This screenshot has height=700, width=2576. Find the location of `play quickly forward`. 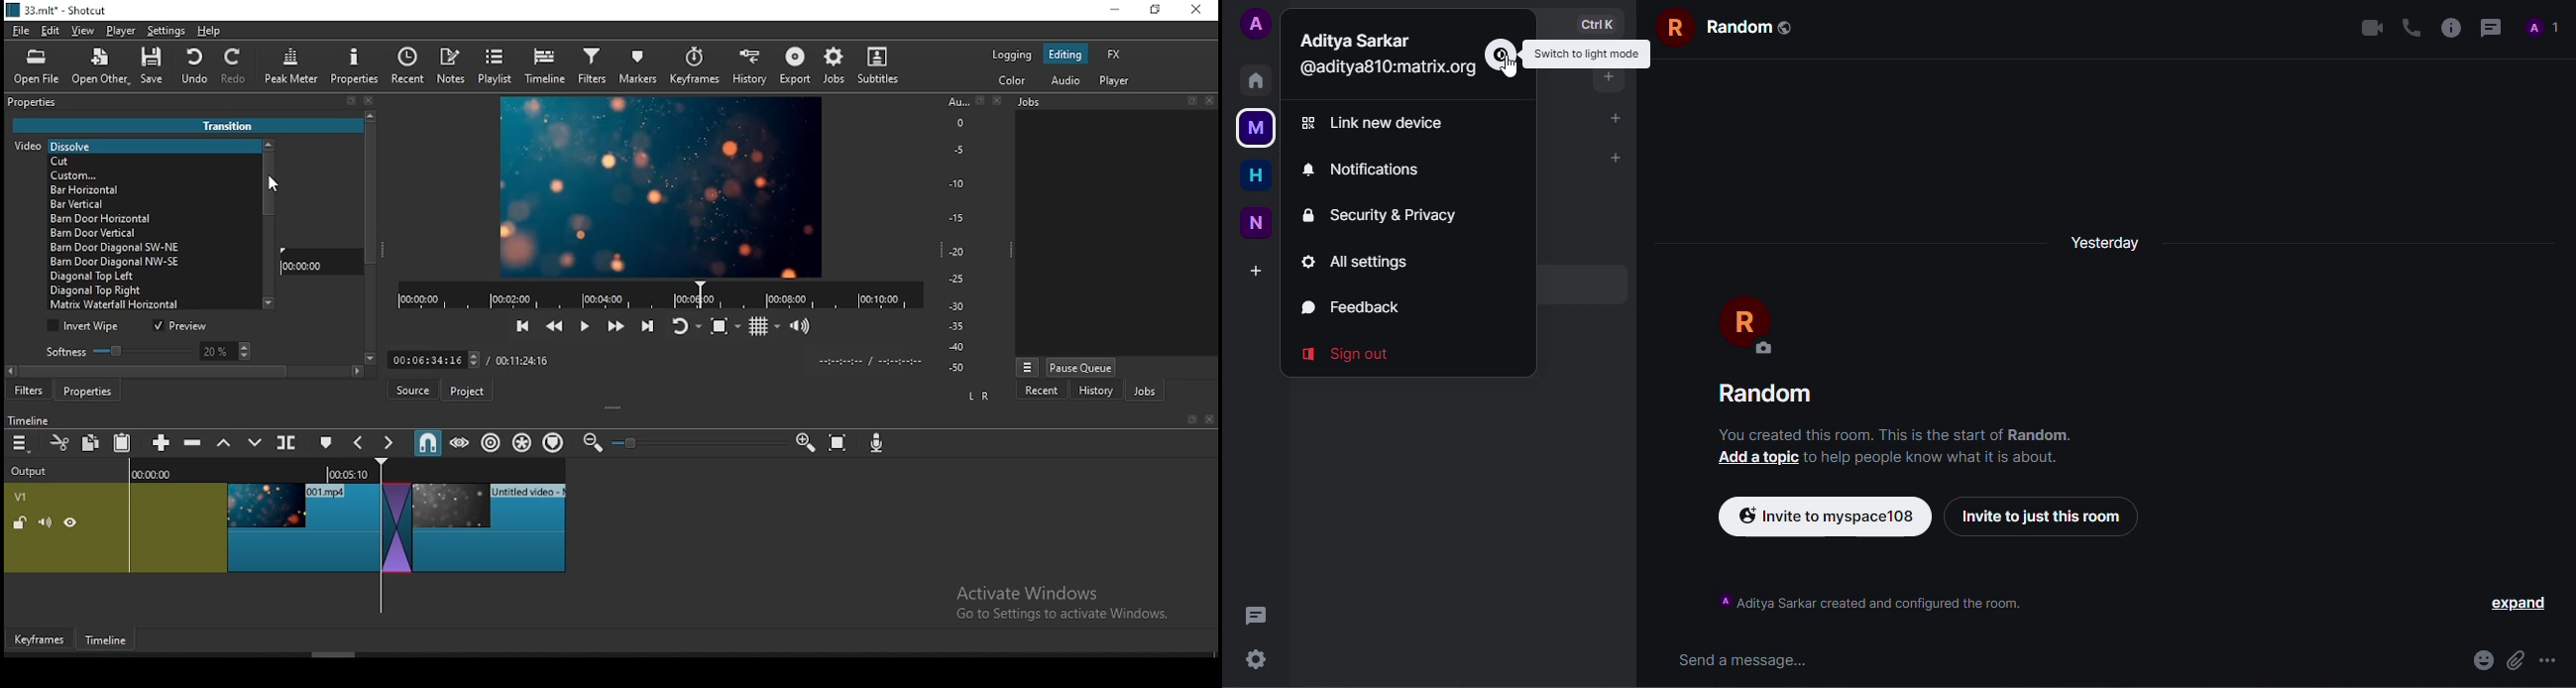

play quickly forward is located at coordinates (614, 327).